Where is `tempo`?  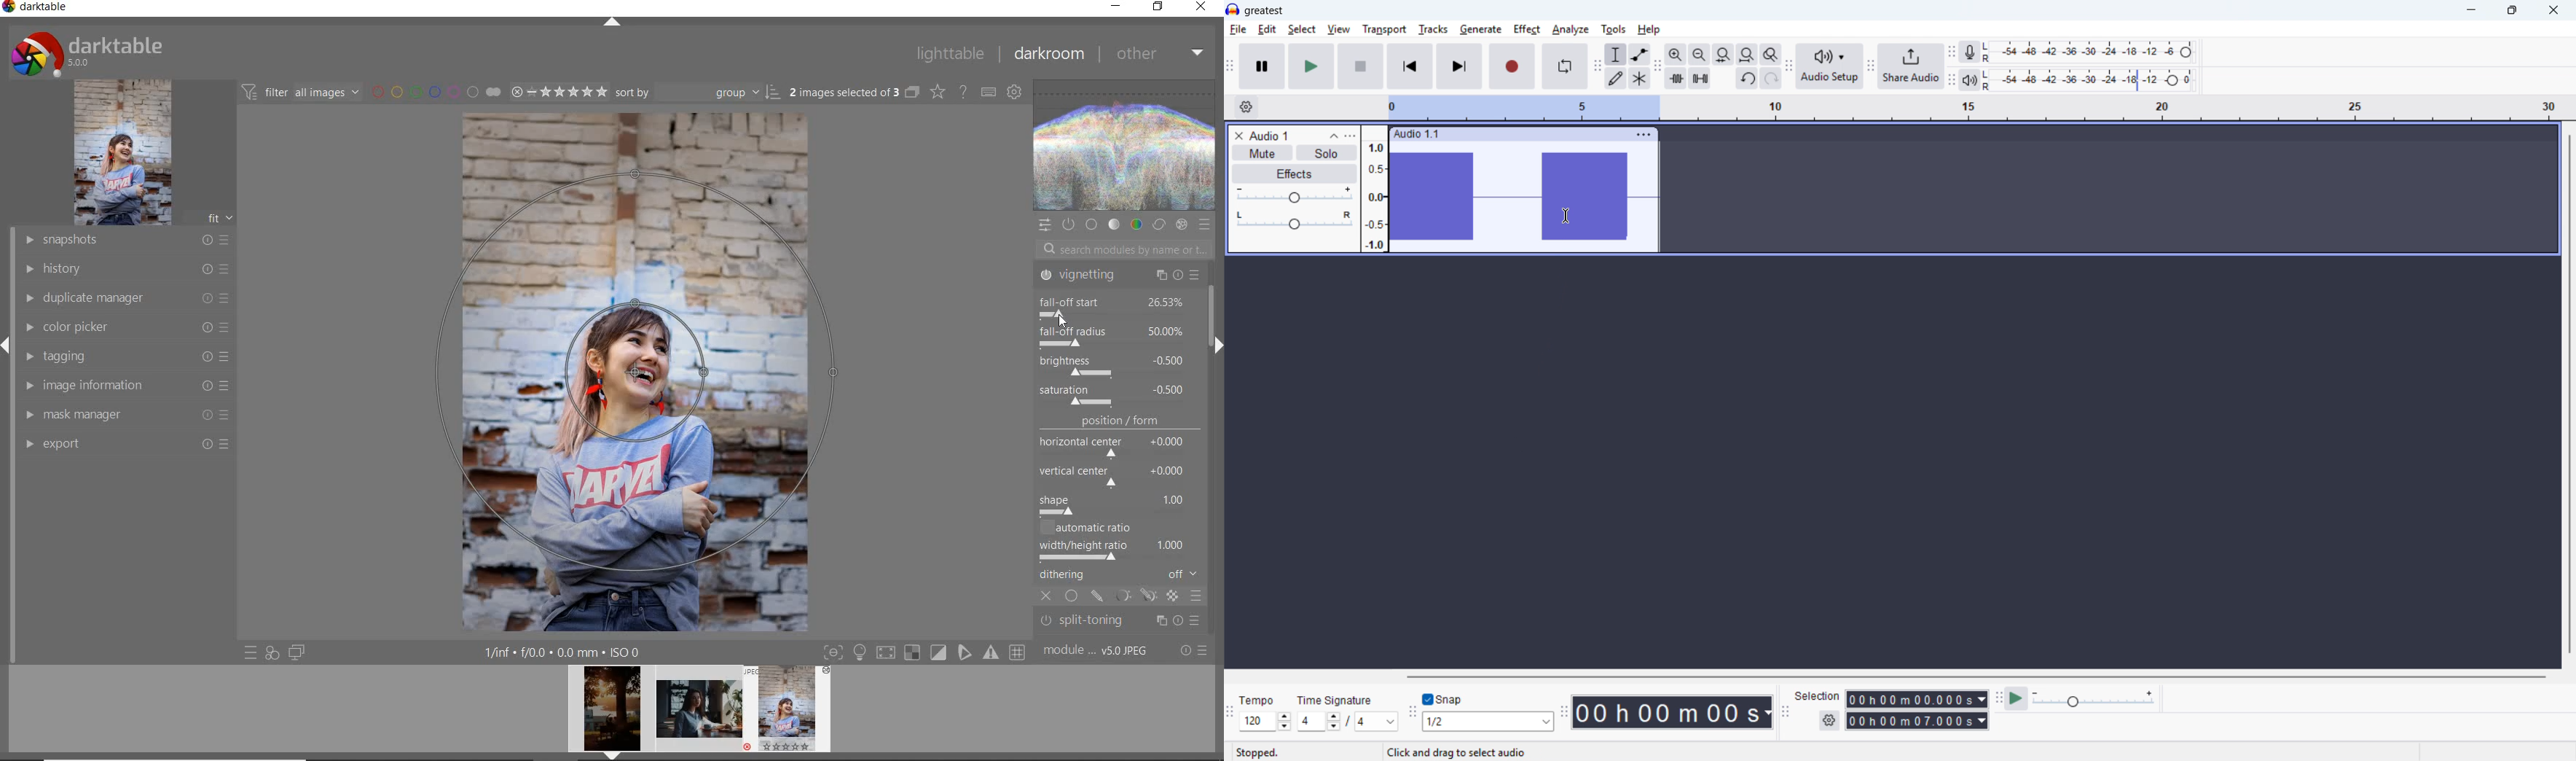 tempo is located at coordinates (1258, 700).